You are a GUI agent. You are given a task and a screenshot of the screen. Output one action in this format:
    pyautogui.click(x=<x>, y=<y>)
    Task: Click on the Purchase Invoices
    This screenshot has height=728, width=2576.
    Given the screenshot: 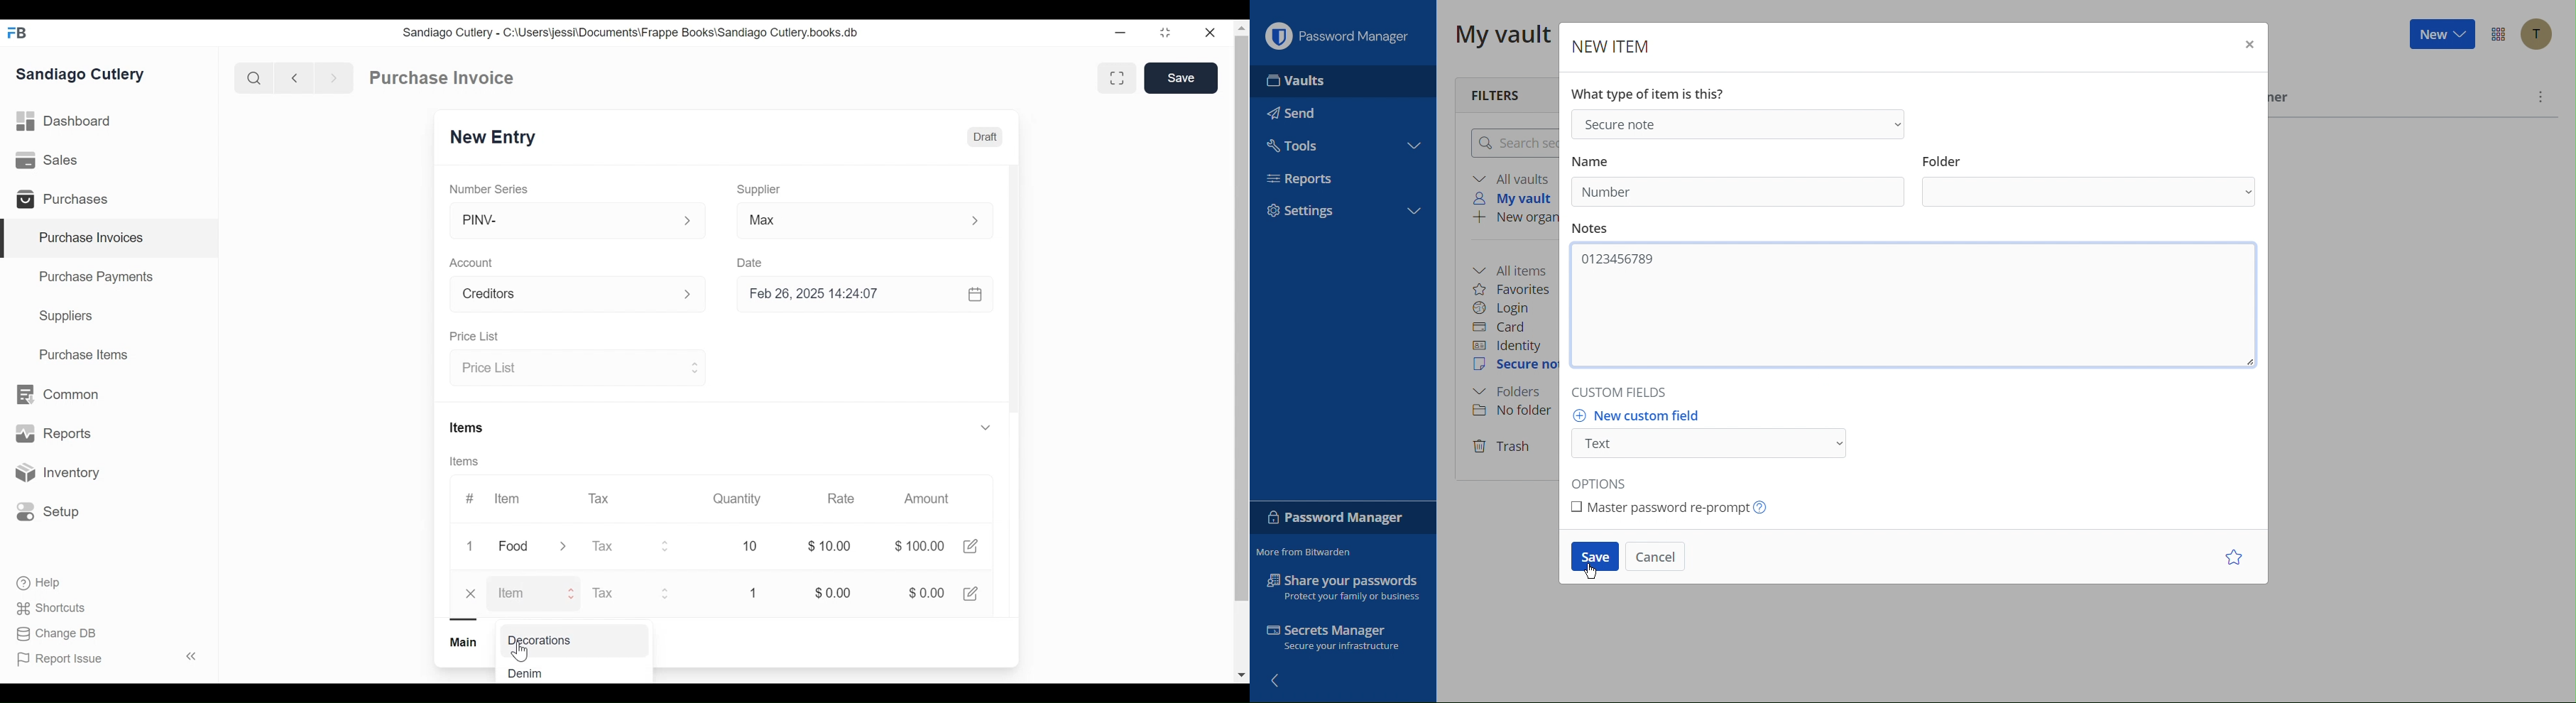 What is the action you would take?
    pyautogui.click(x=110, y=239)
    